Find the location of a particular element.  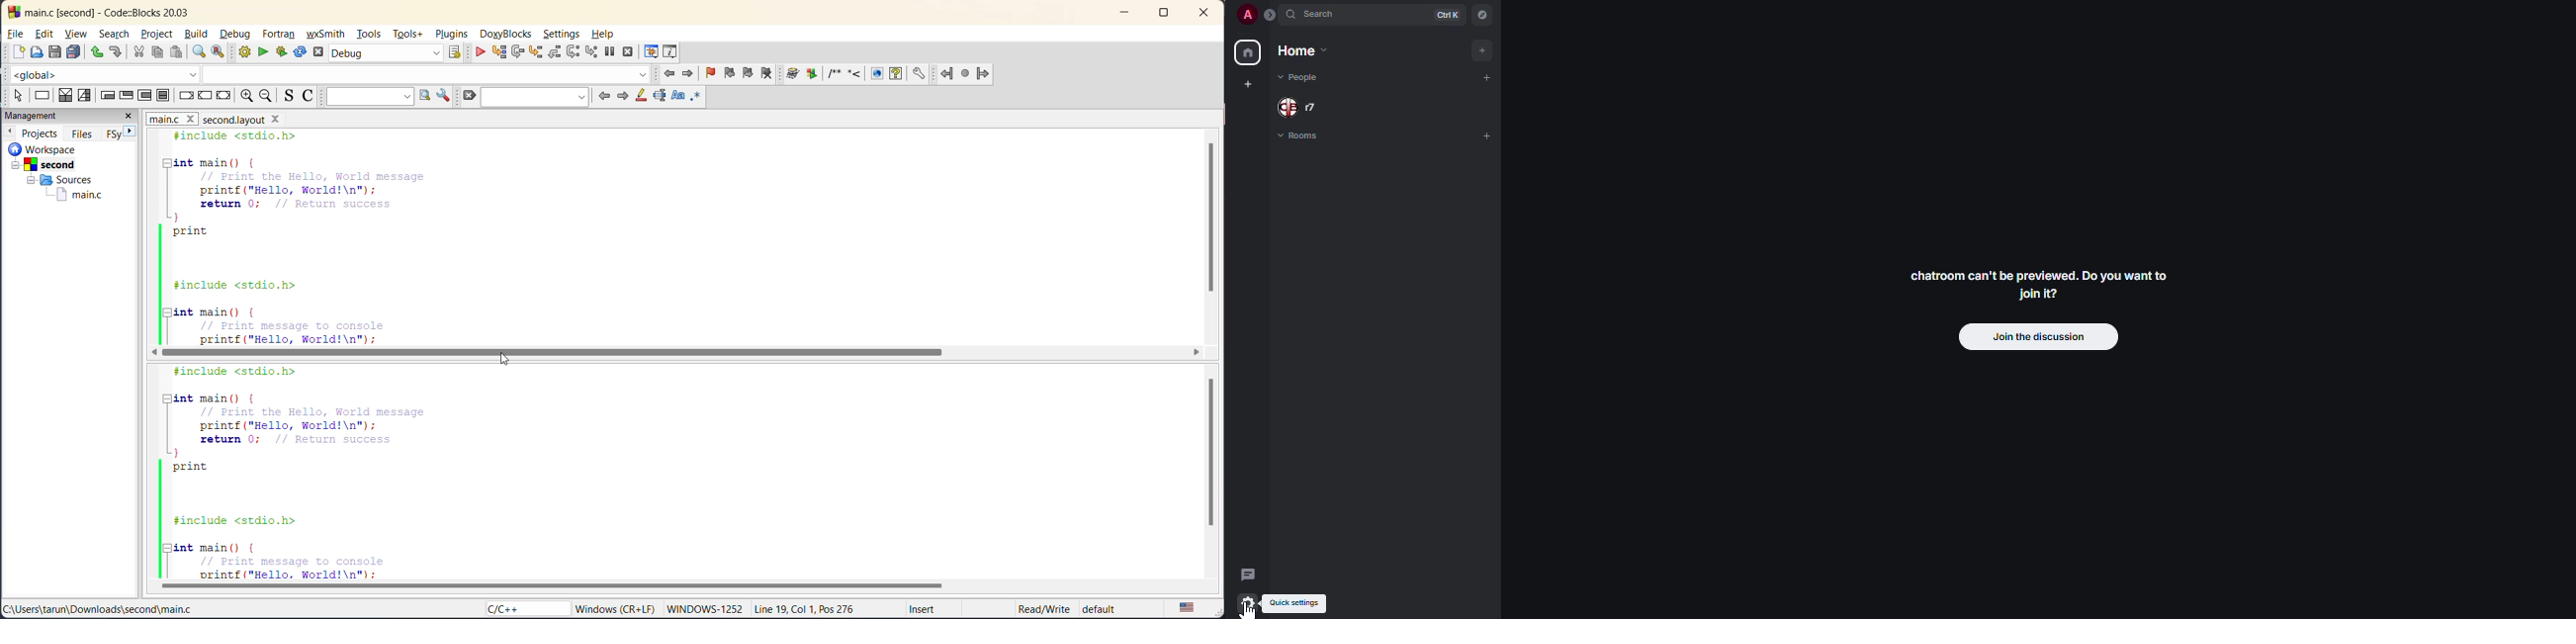

settings is located at coordinates (562, 35).